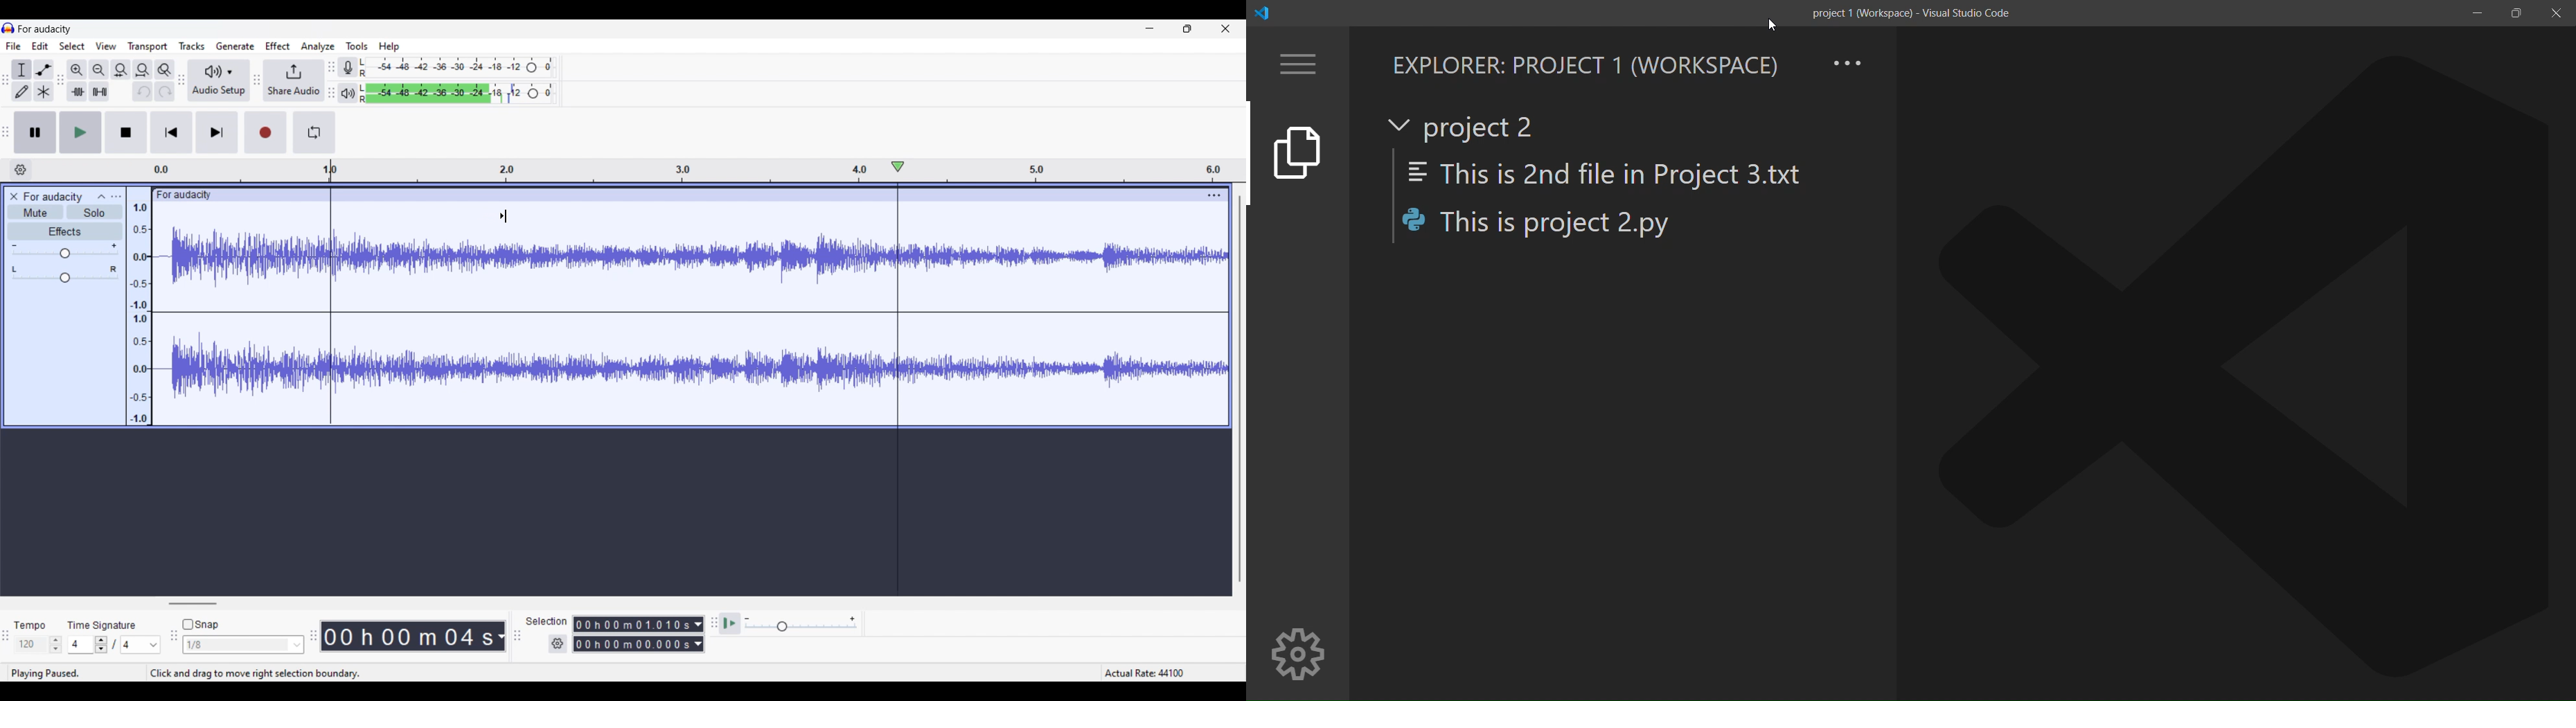 The width and height of the screenshot is (2576, 728). Describe the element at coordinates (730, 624) in the screenshot. I see `Play at speed once/Play at speed` at that location.